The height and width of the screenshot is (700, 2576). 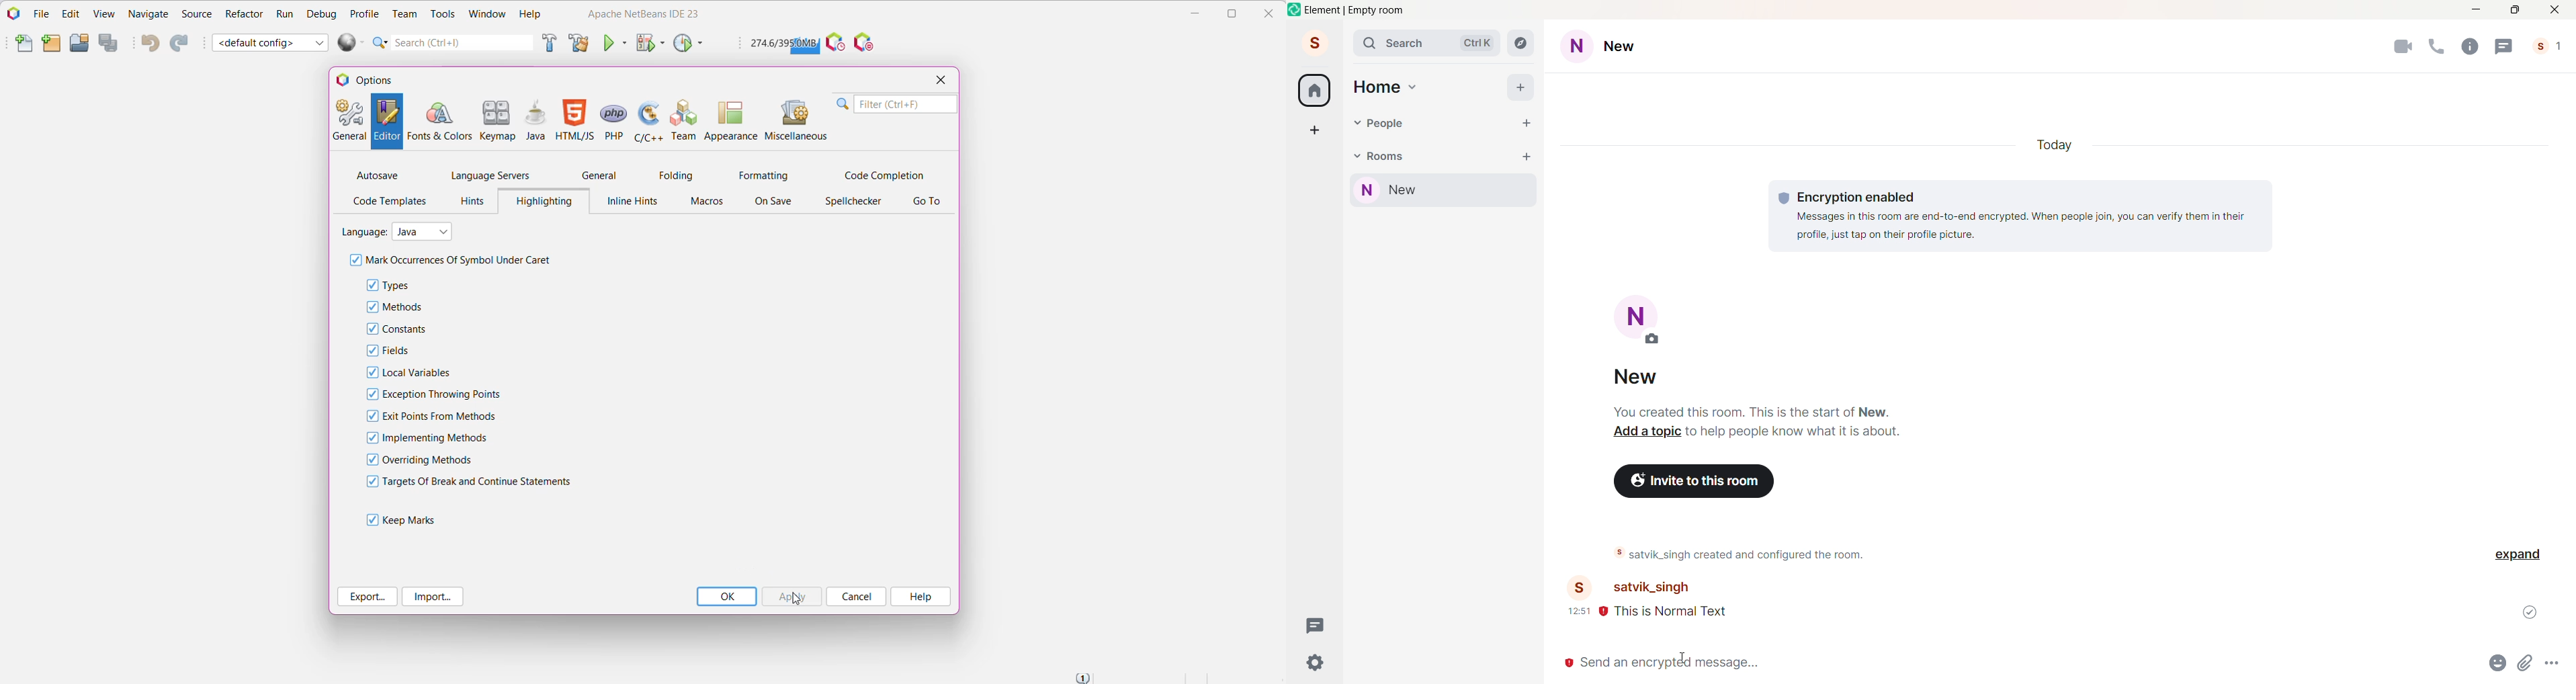 I want to click on checkbox, so click(x=370, y=306).